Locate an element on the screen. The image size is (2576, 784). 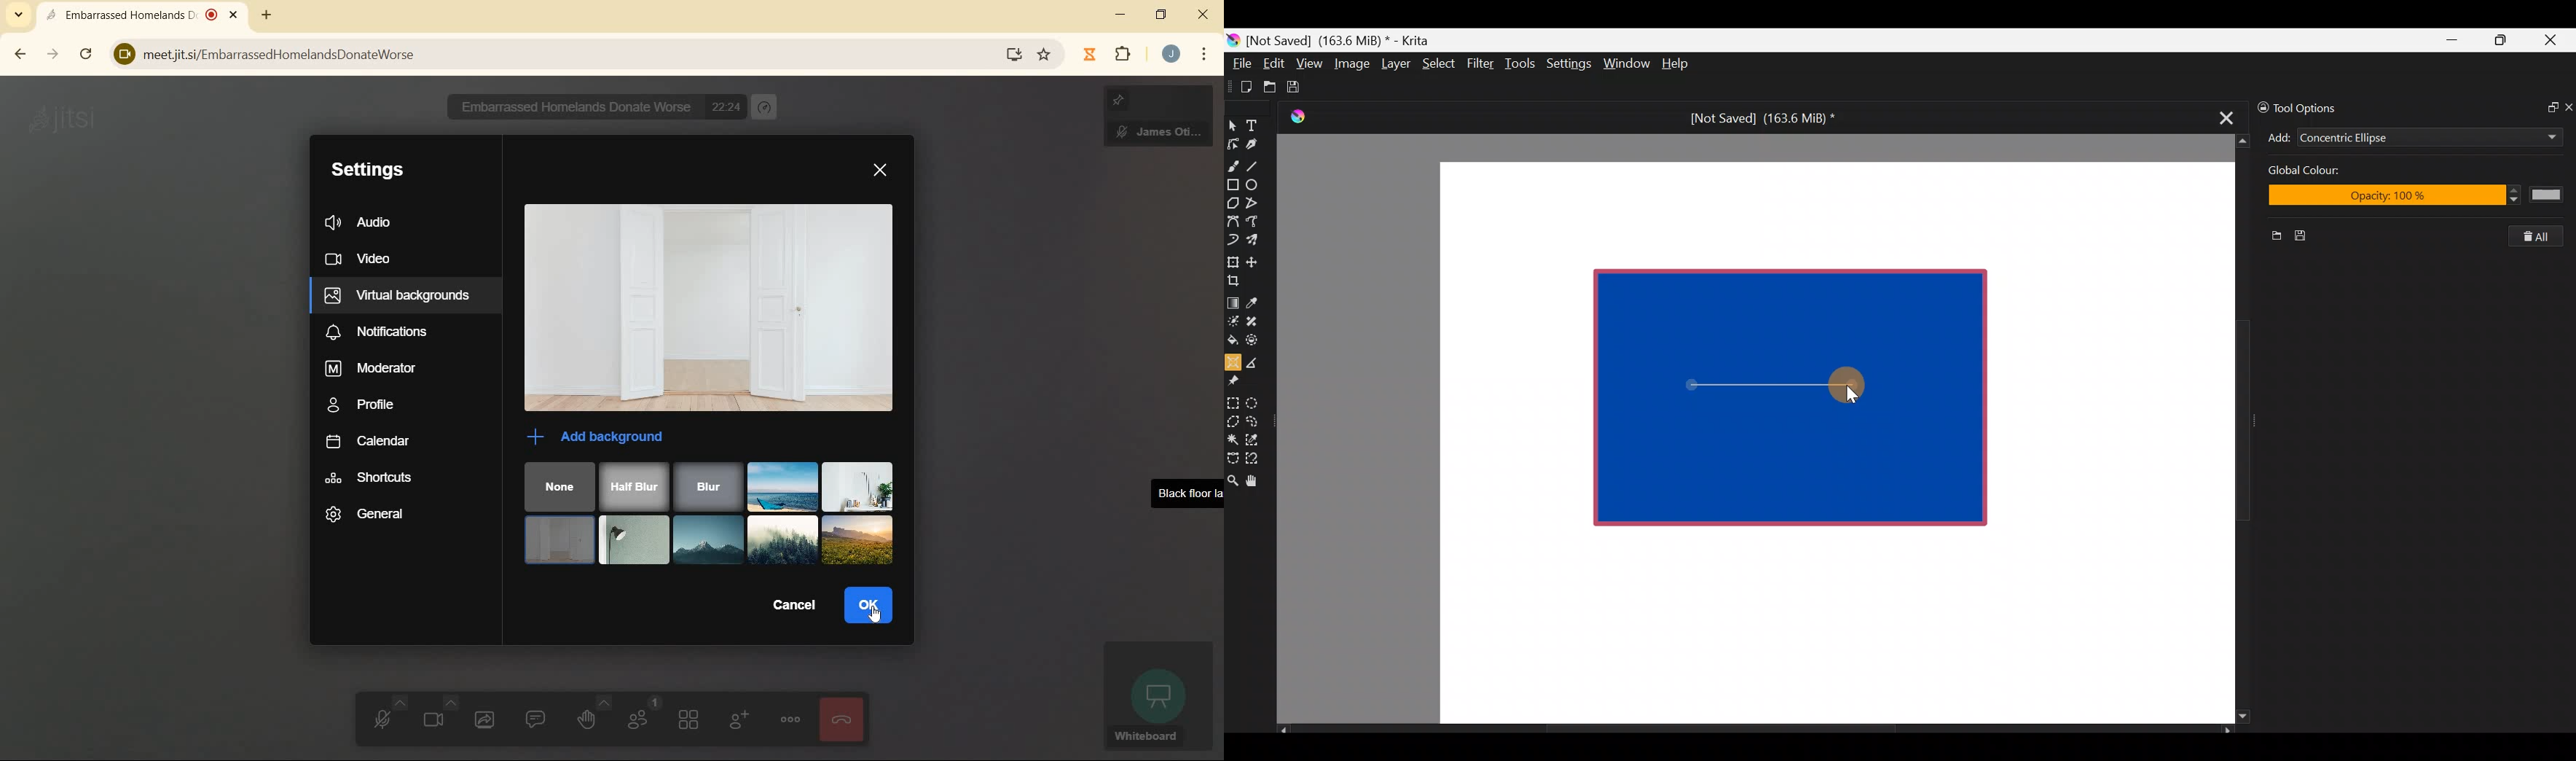
Contiguous selection tool is located at coordinates (1232, 435).